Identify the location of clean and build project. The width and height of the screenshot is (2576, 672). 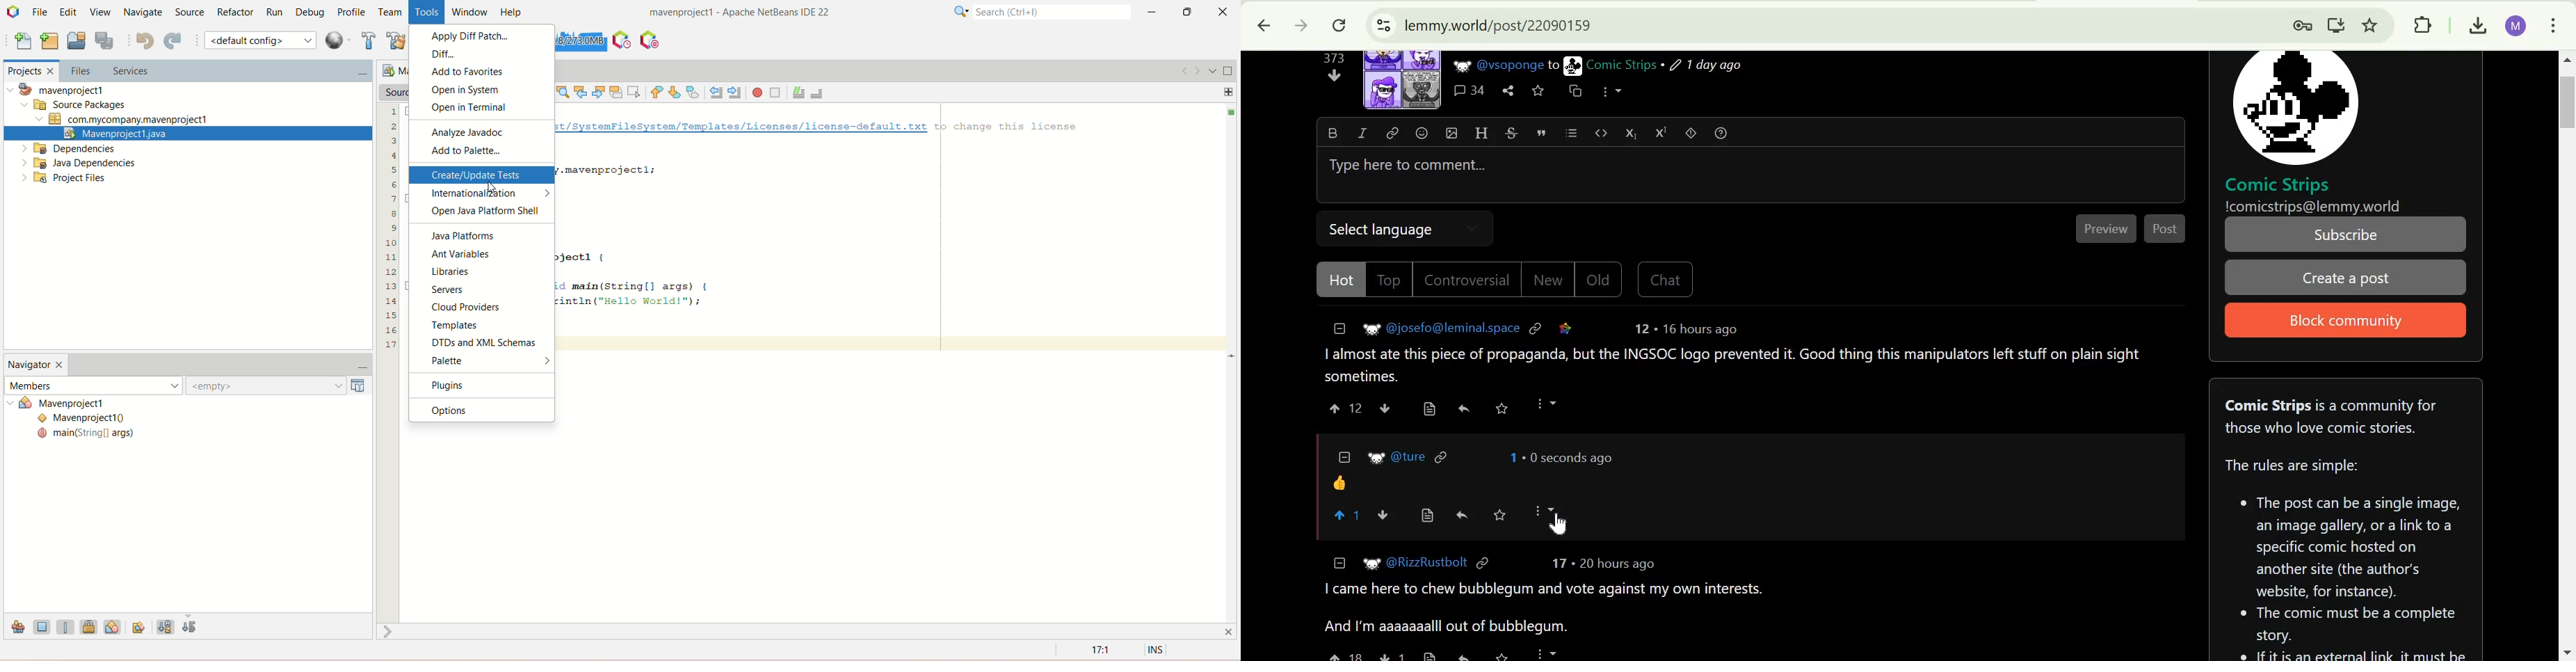
(395, 43).